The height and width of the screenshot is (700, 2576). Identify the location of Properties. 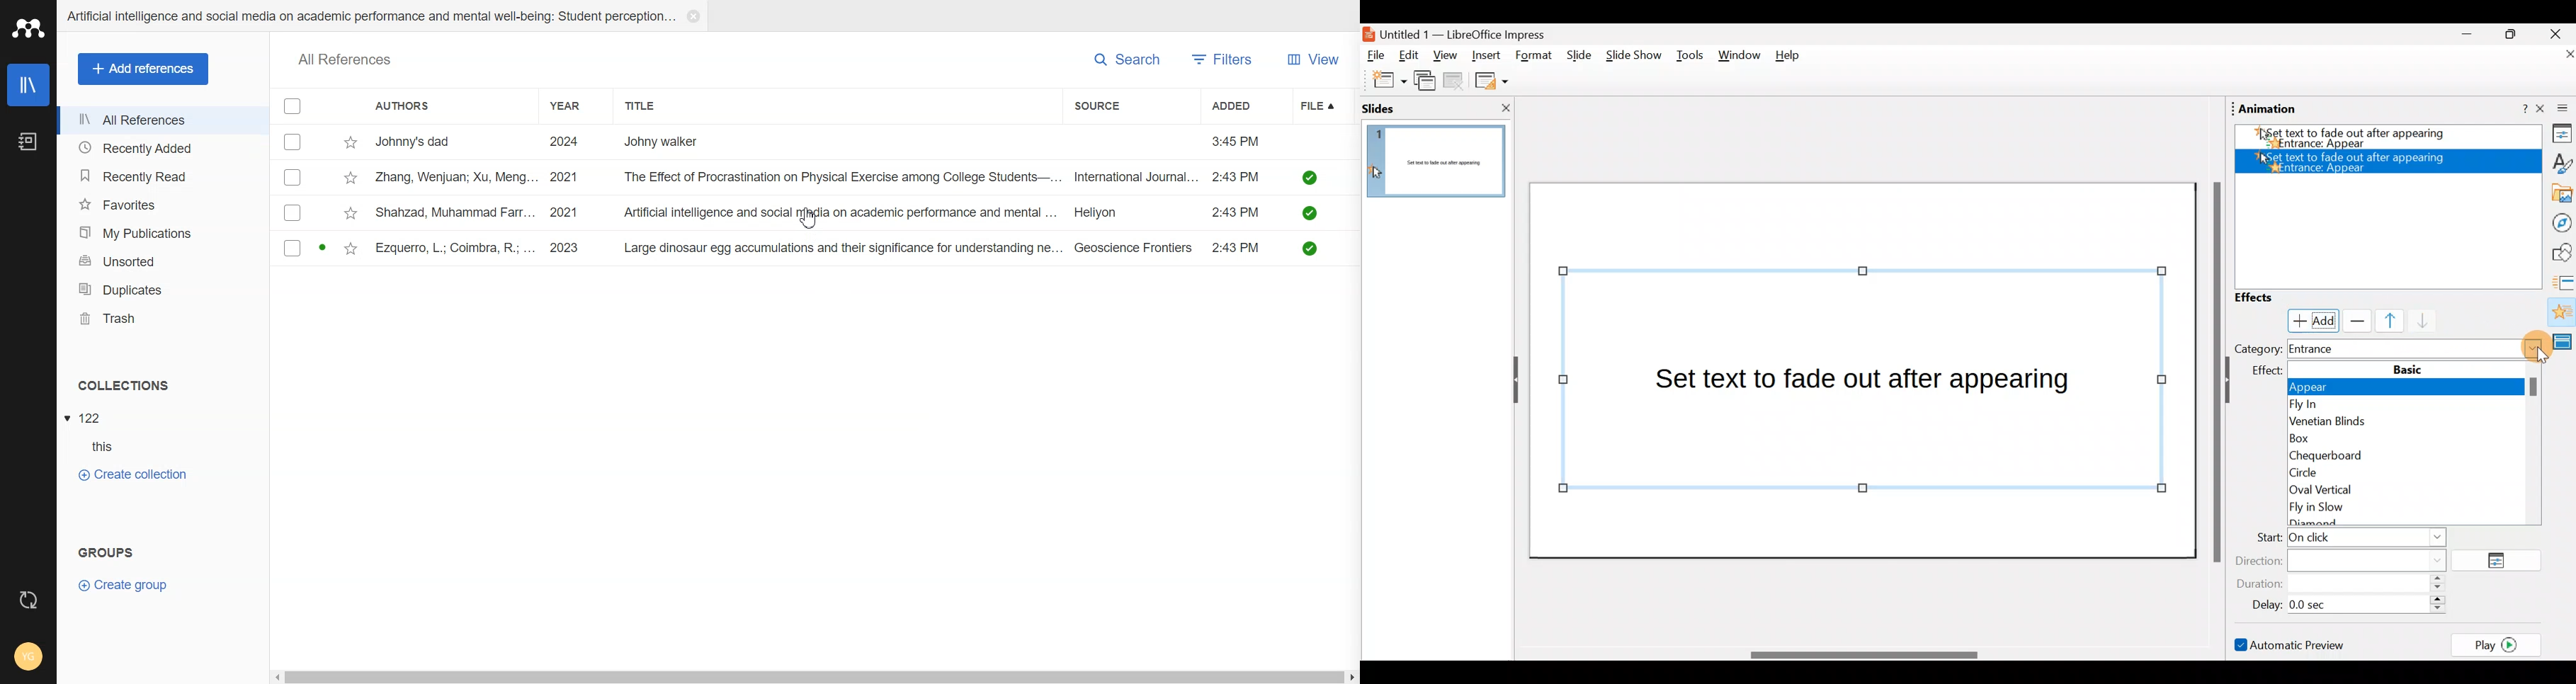
(2558, 136).